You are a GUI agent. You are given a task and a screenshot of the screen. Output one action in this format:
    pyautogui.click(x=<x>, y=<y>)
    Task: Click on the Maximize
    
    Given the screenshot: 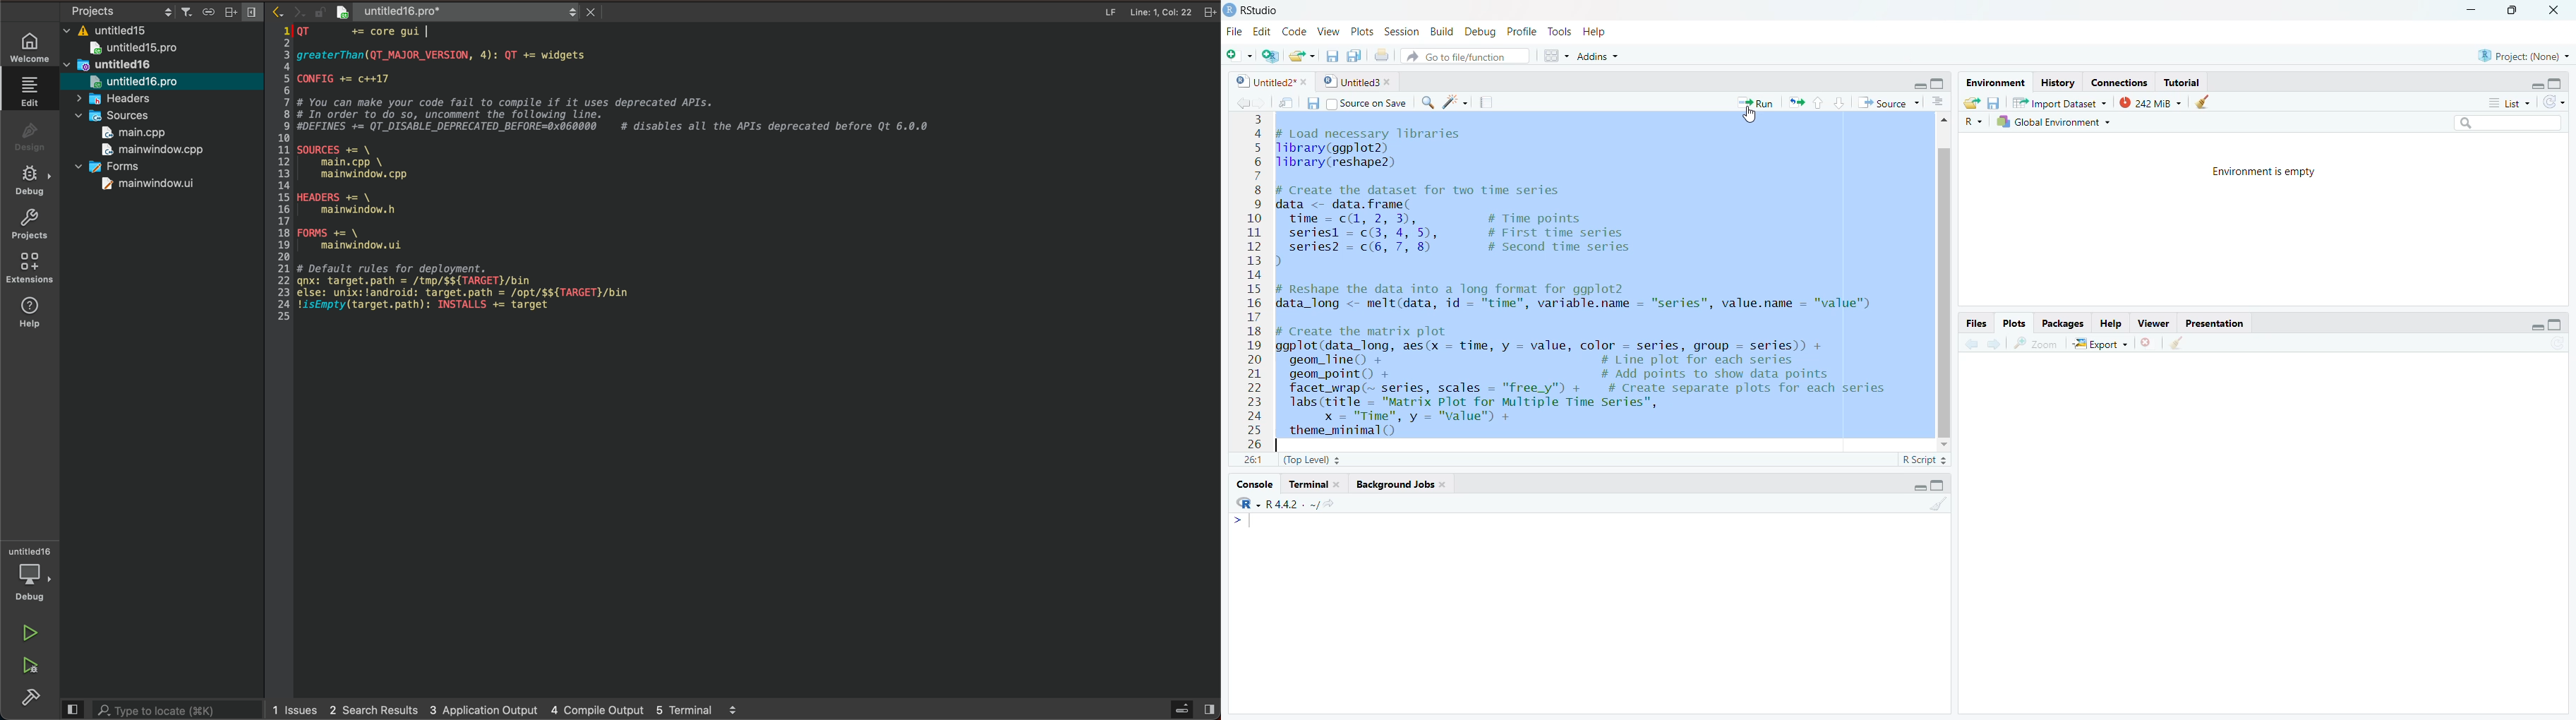 What is the action you would take?
    pyautogui.click(x=2515, y=10)
    